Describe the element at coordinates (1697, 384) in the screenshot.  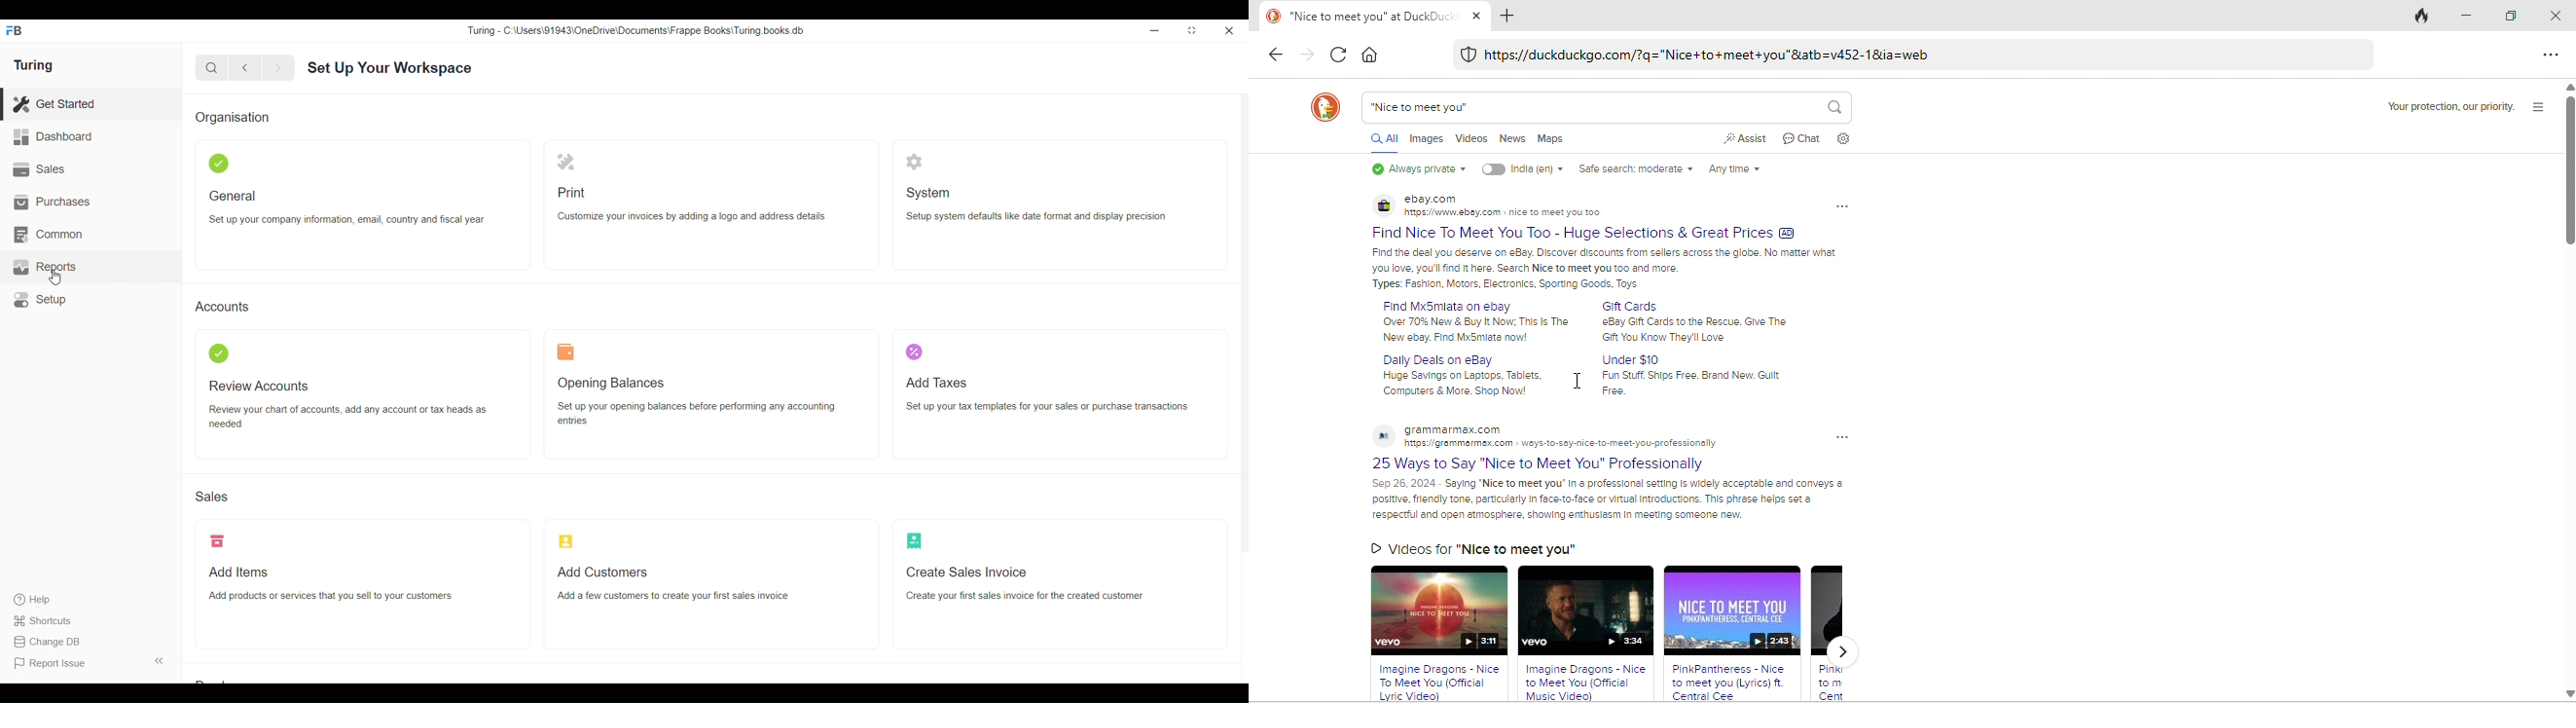
I see `ASU
Fun Sut Ships Free. Bend New Gul
Freon.` at that location.